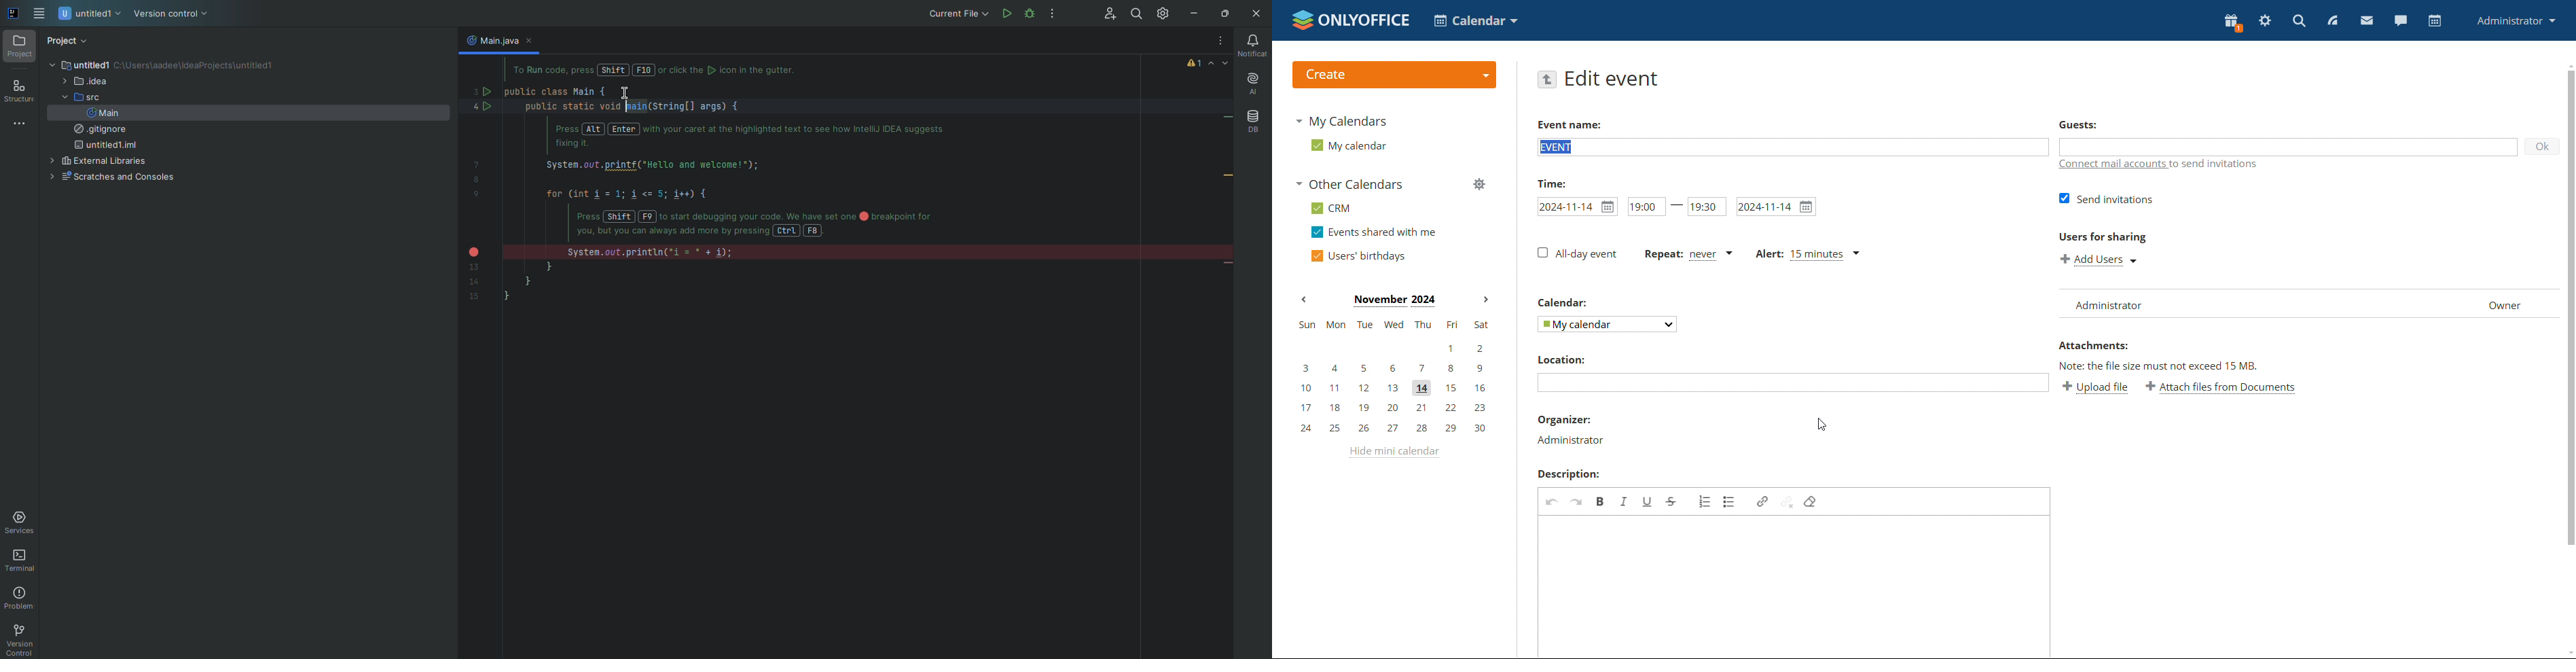  Describe the element at coordinates (1671, 501) in the screenshot. I see `strikethrough` at that location.